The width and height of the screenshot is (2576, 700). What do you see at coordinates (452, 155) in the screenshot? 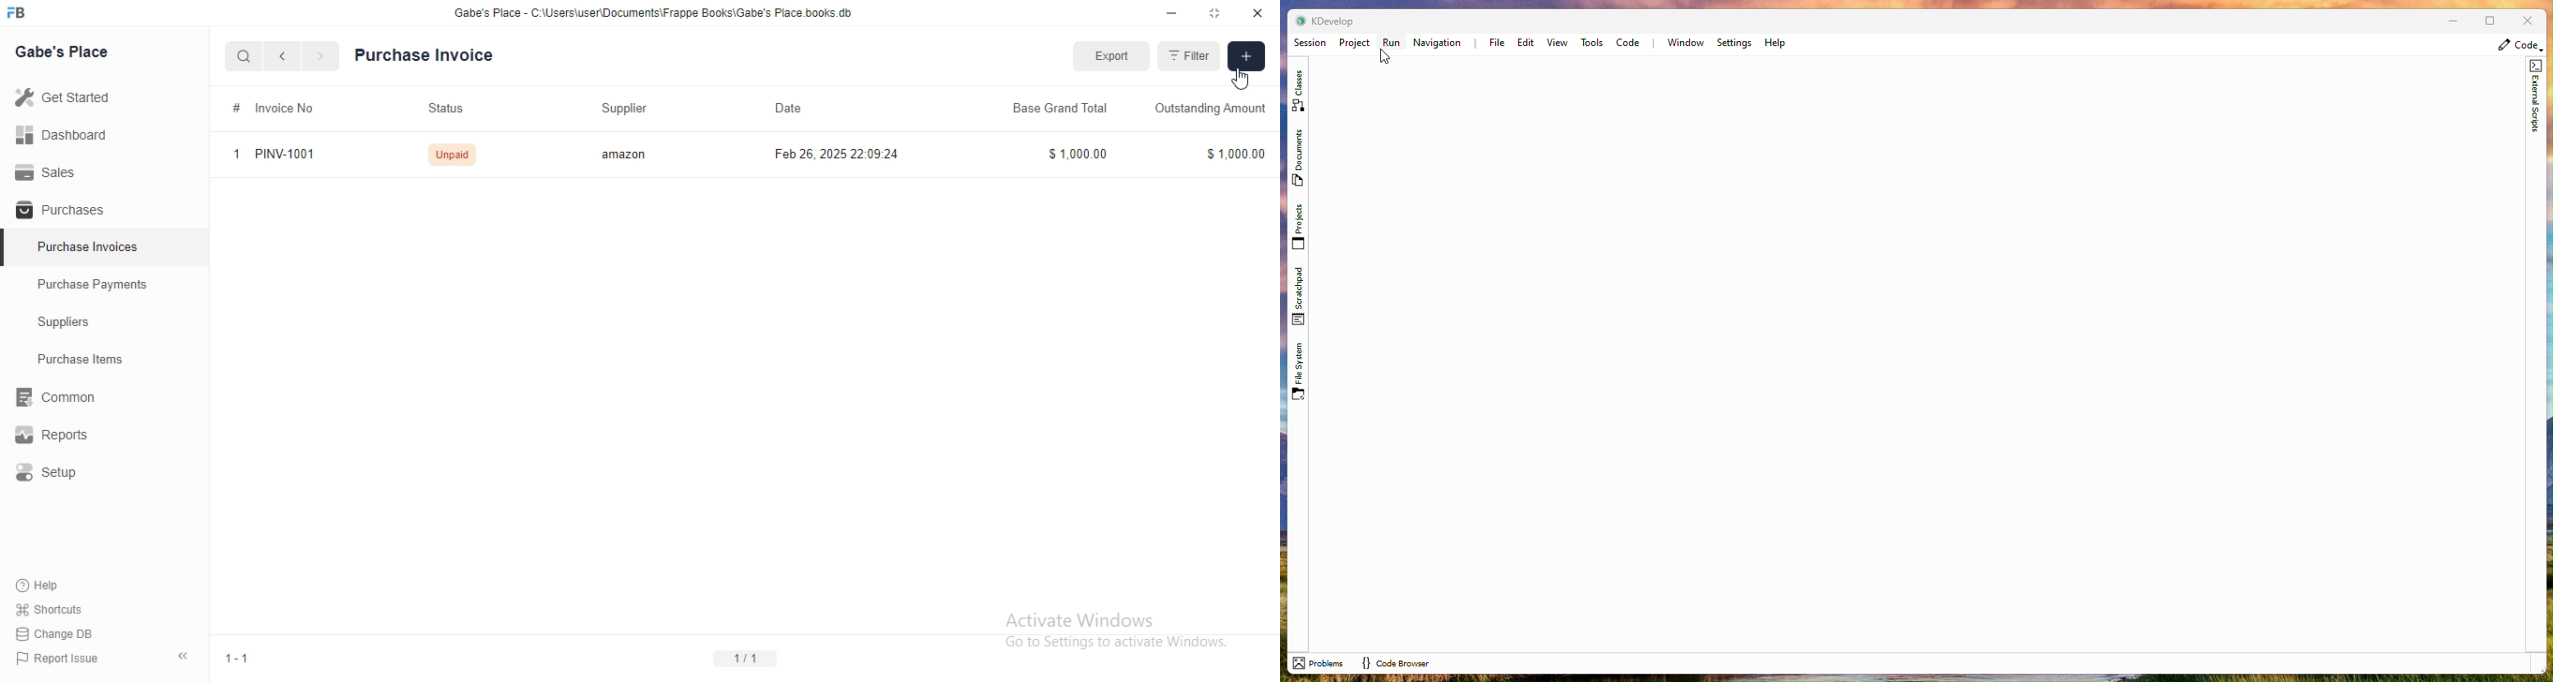
I see `Unpaid` at bounding box center [452, 155].